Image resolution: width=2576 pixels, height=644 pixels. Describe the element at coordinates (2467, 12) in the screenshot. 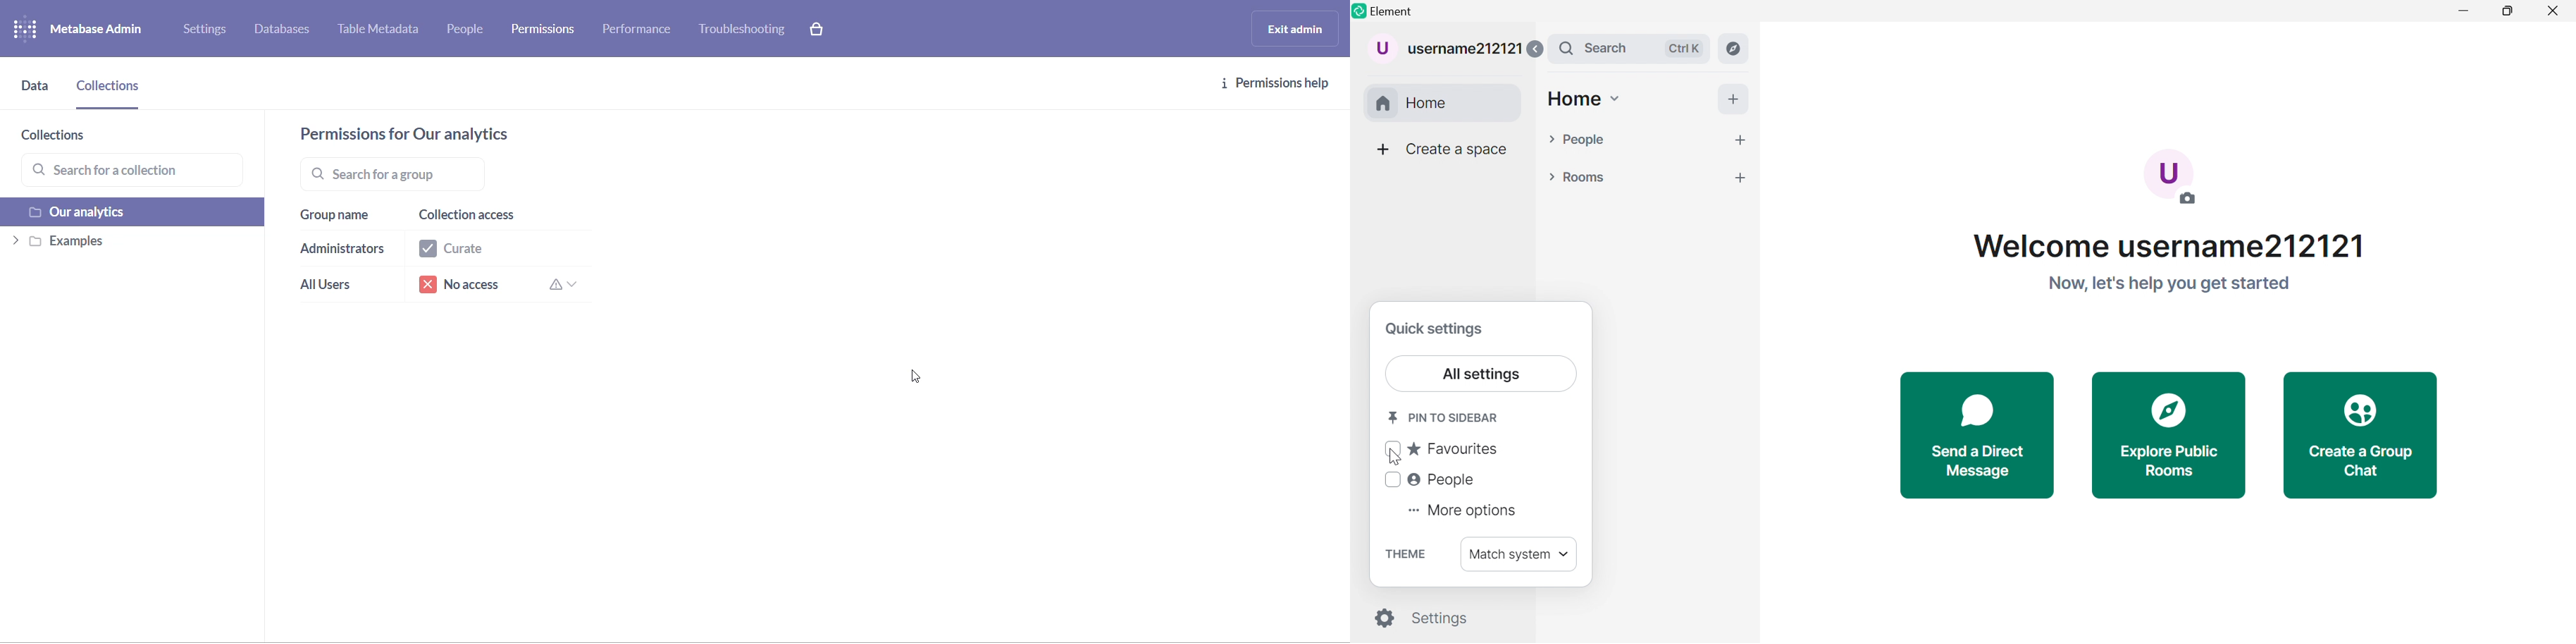

I see `Minimize` at that location.